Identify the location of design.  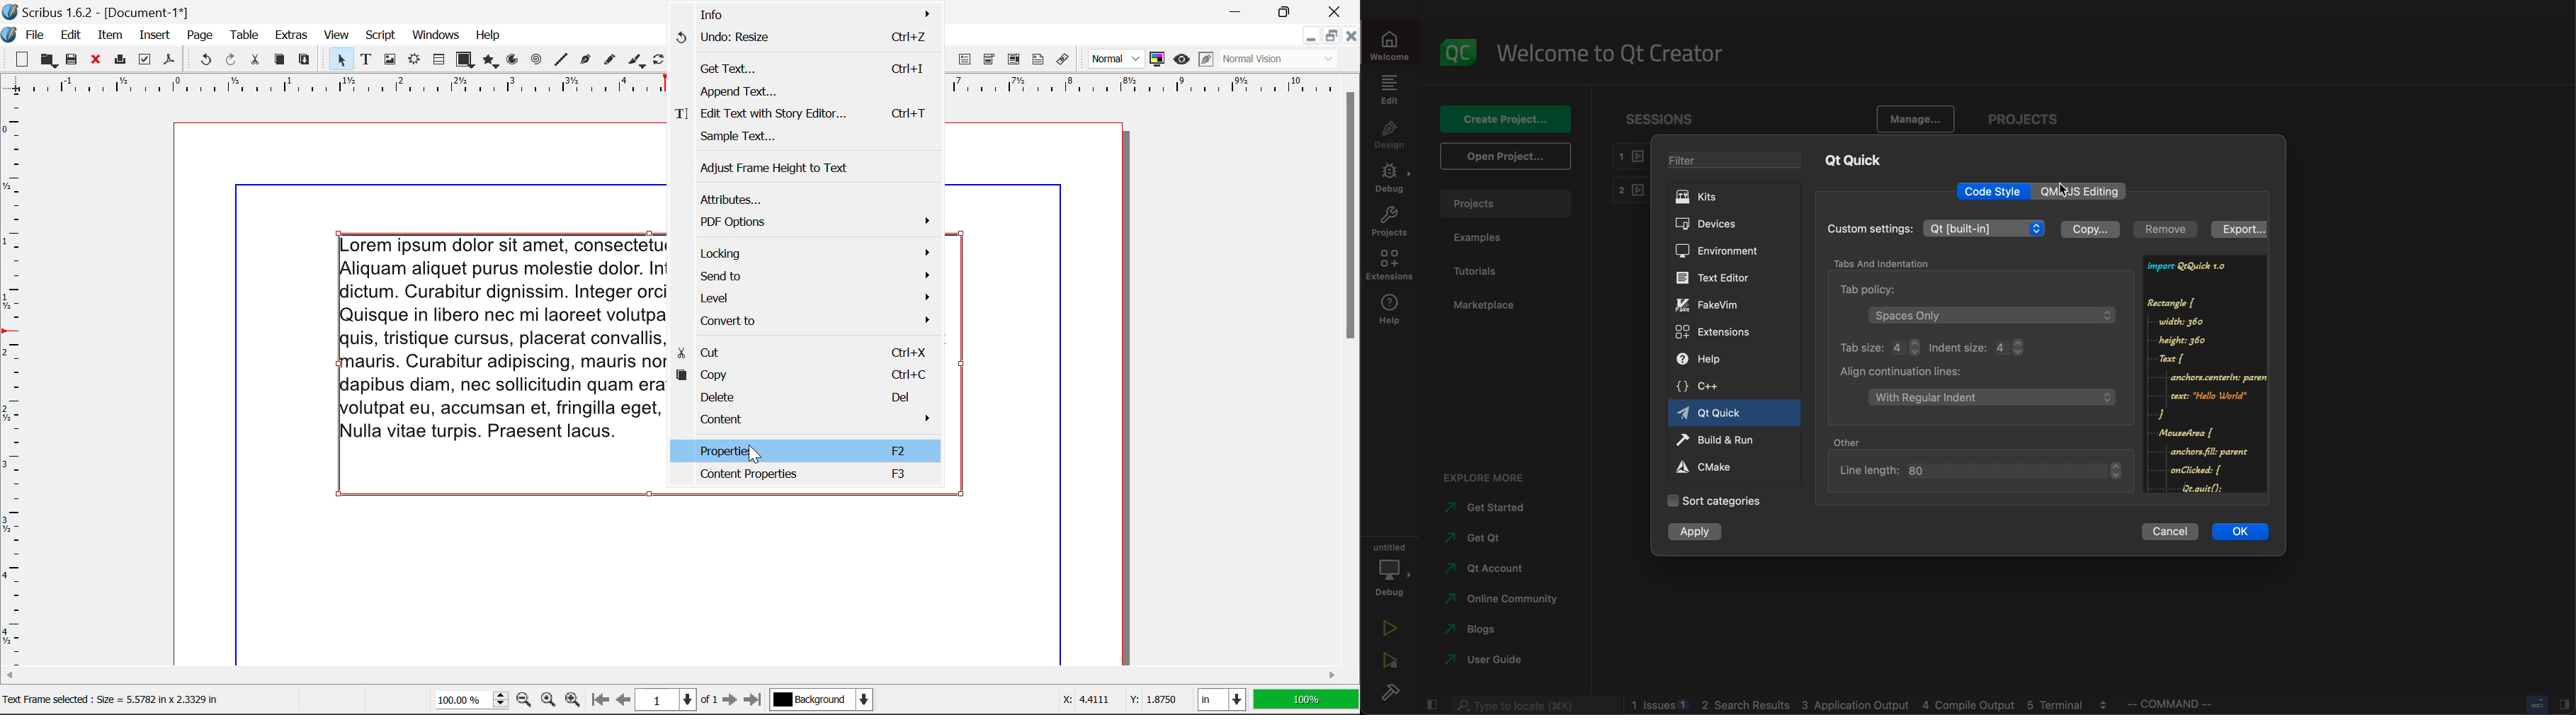
(1390, 135).